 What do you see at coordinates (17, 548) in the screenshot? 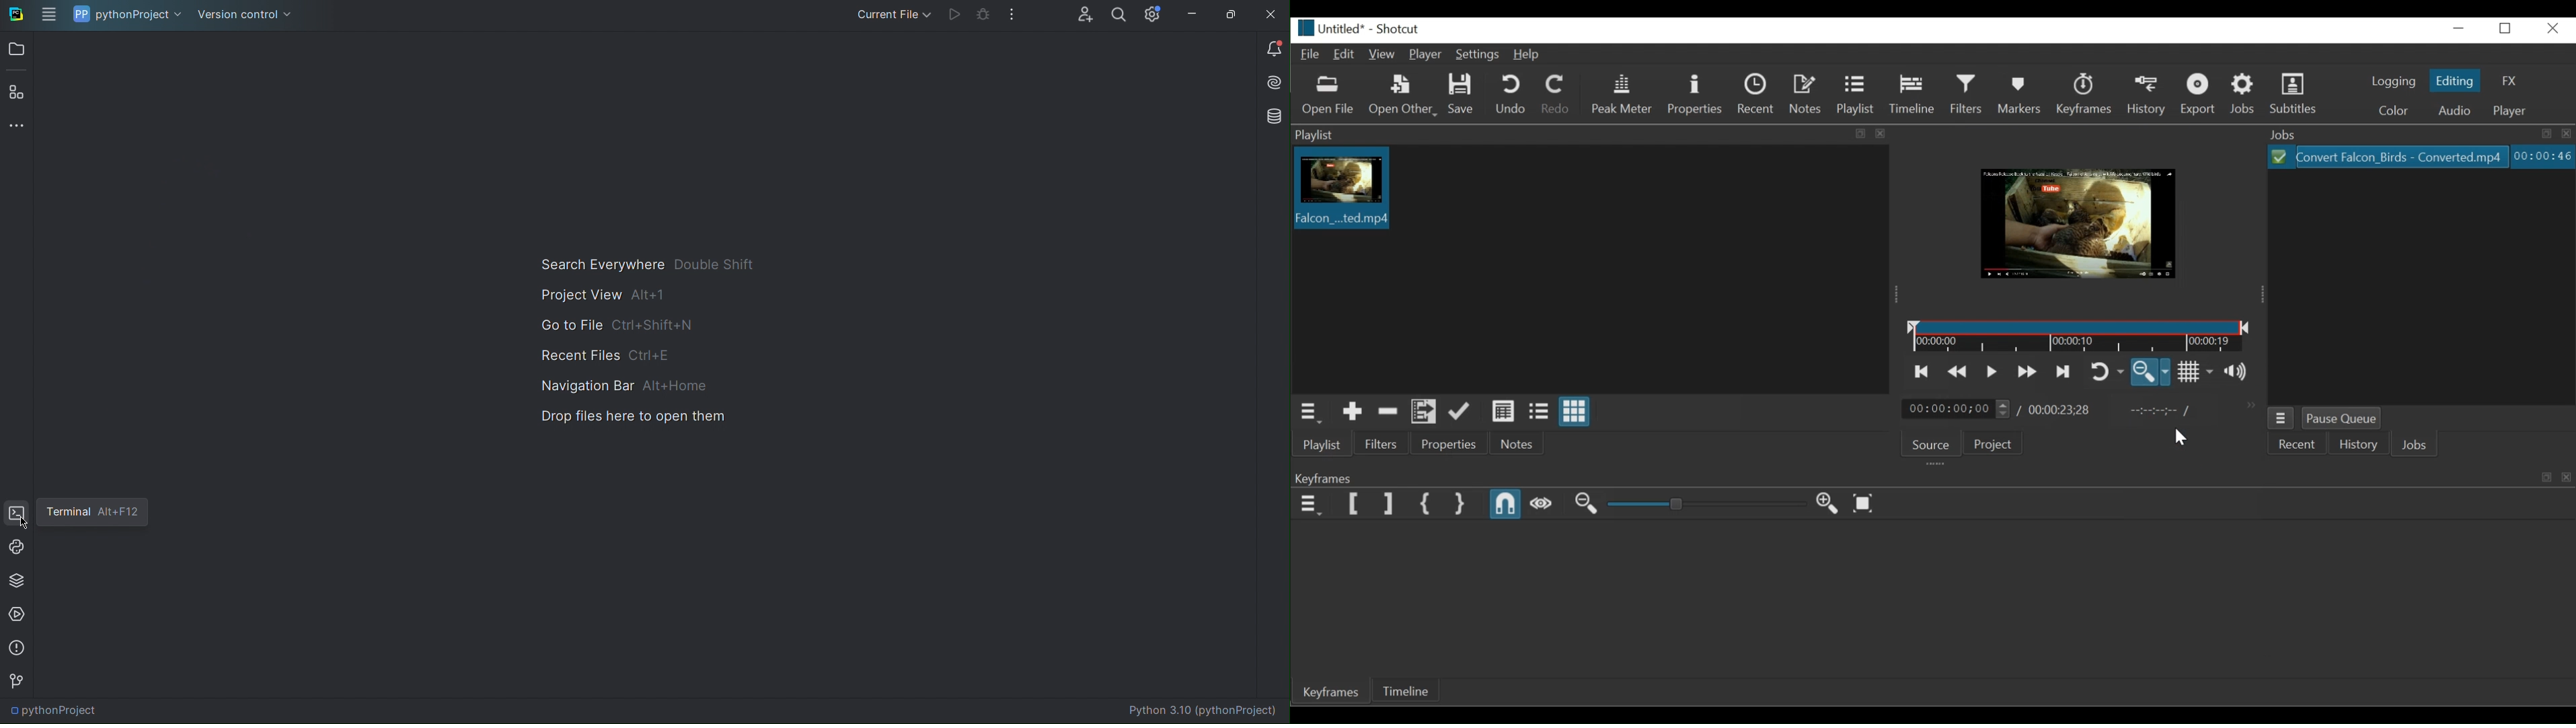
I see `Python Console` at bounding box center [17, 548].